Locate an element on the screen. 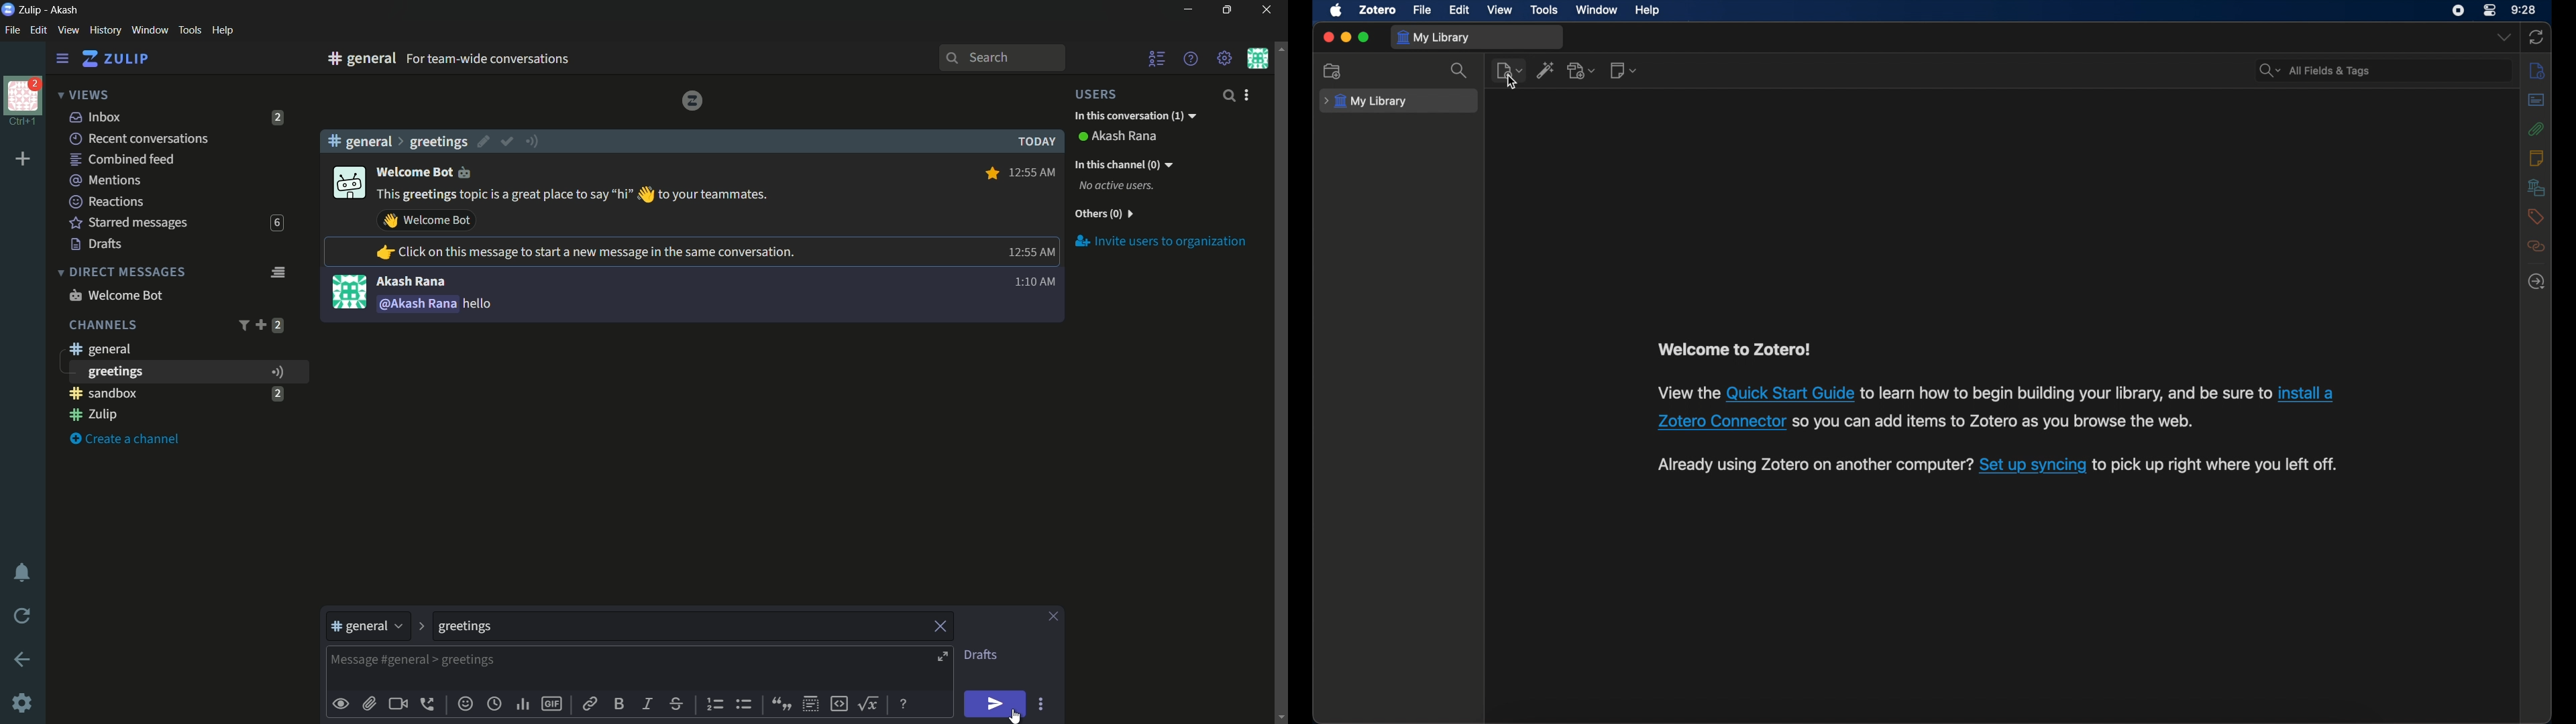 This screenshot has width=2576, height=728. direct message feed is located at coordinates (277, 271).